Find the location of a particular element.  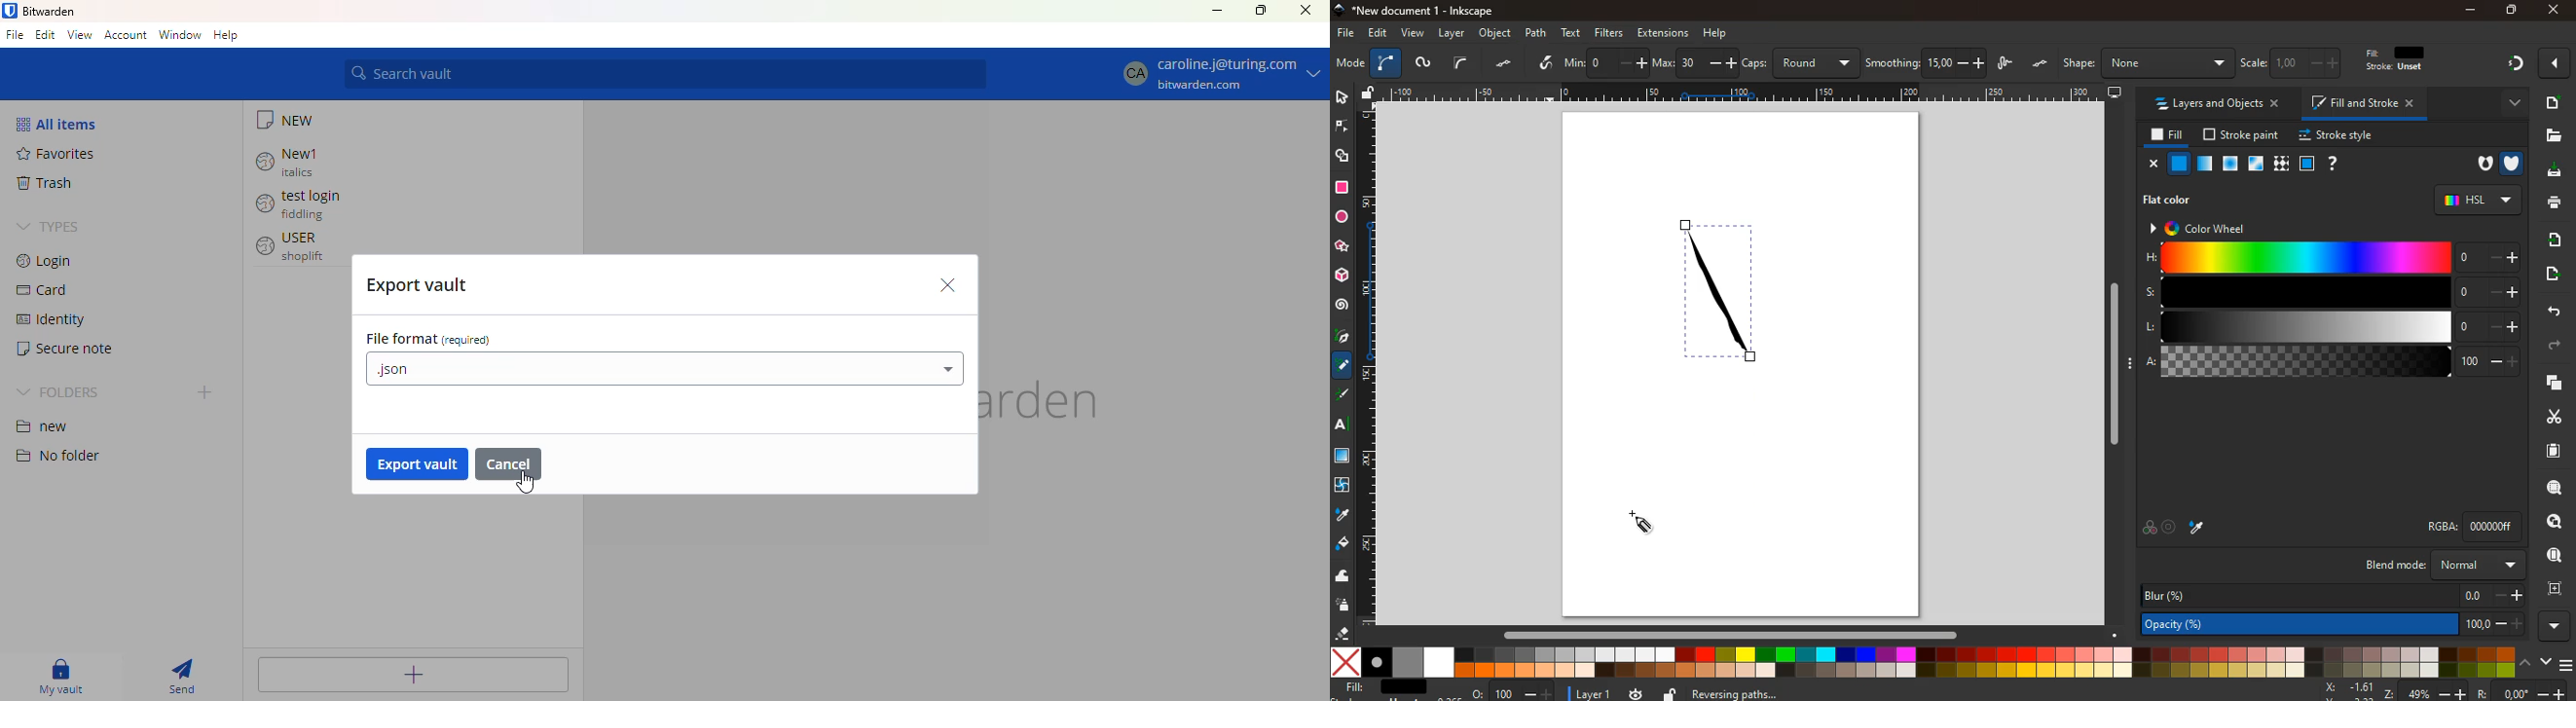

layers is located at coordinates (2548, 382).